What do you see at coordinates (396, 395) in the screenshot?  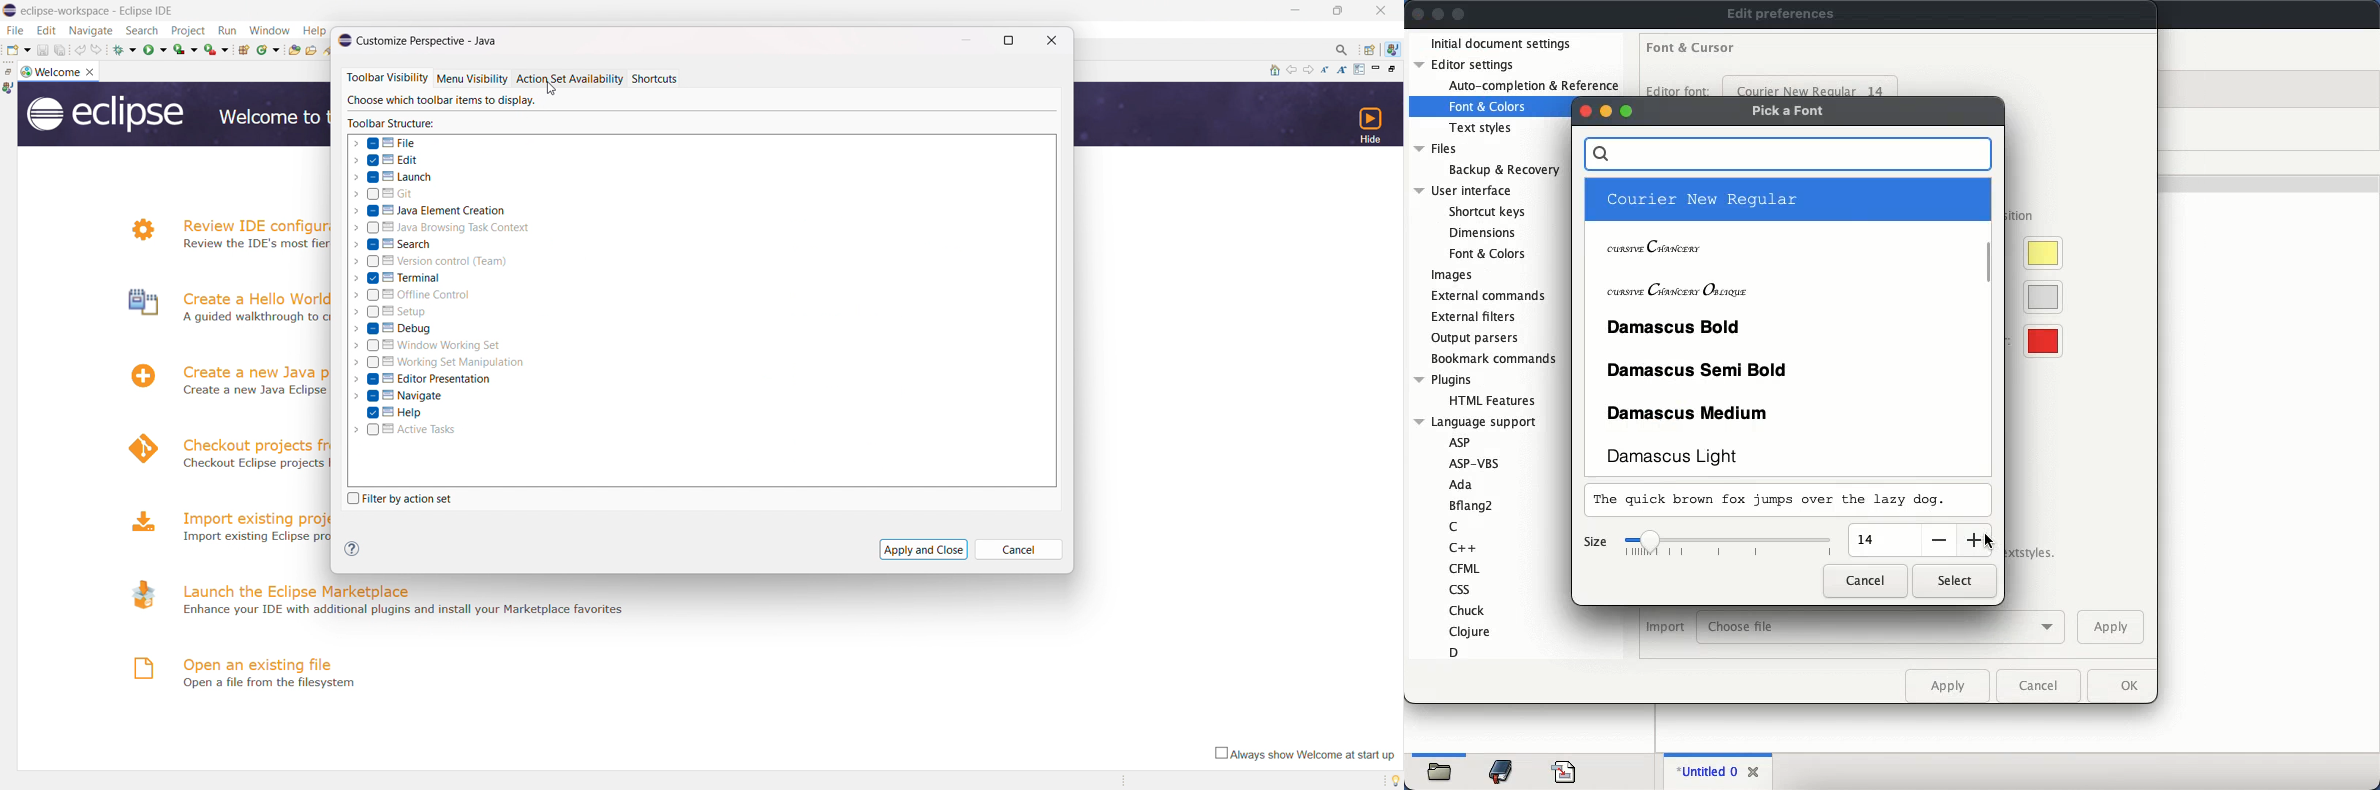 I see `navigate` at bounding box center [396, 395].